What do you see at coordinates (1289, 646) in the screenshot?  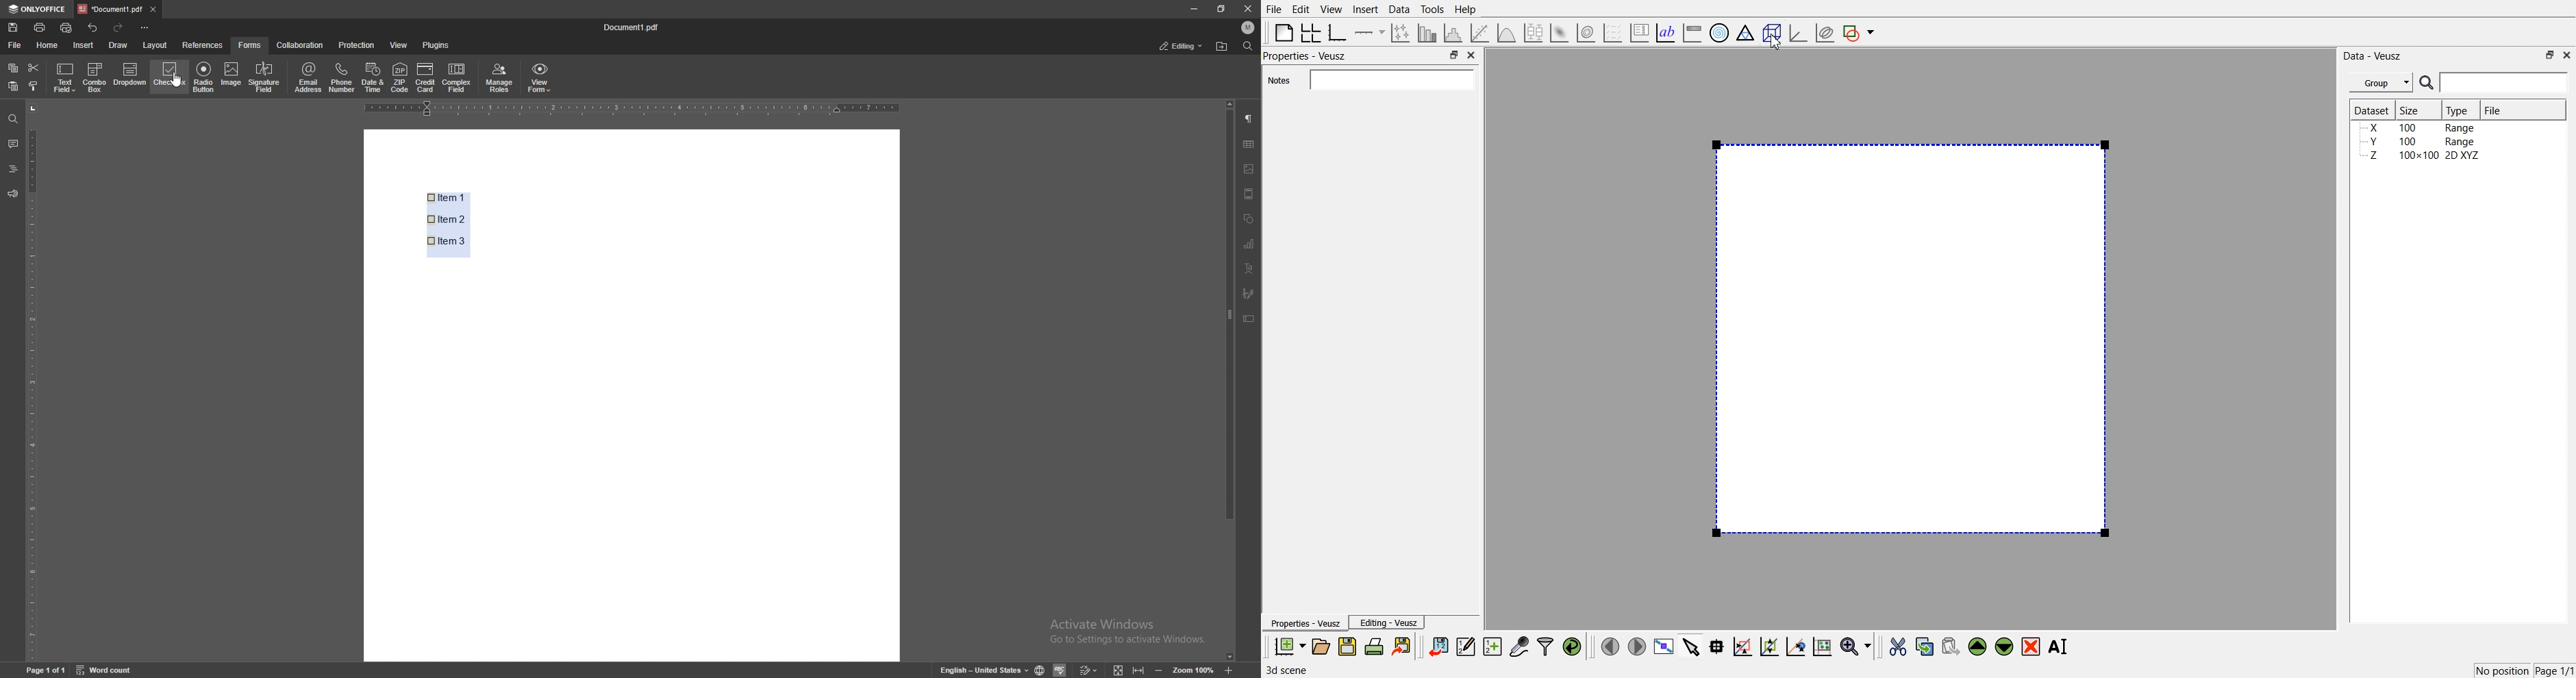 I see `New document` at bounding box center [1289, 646].